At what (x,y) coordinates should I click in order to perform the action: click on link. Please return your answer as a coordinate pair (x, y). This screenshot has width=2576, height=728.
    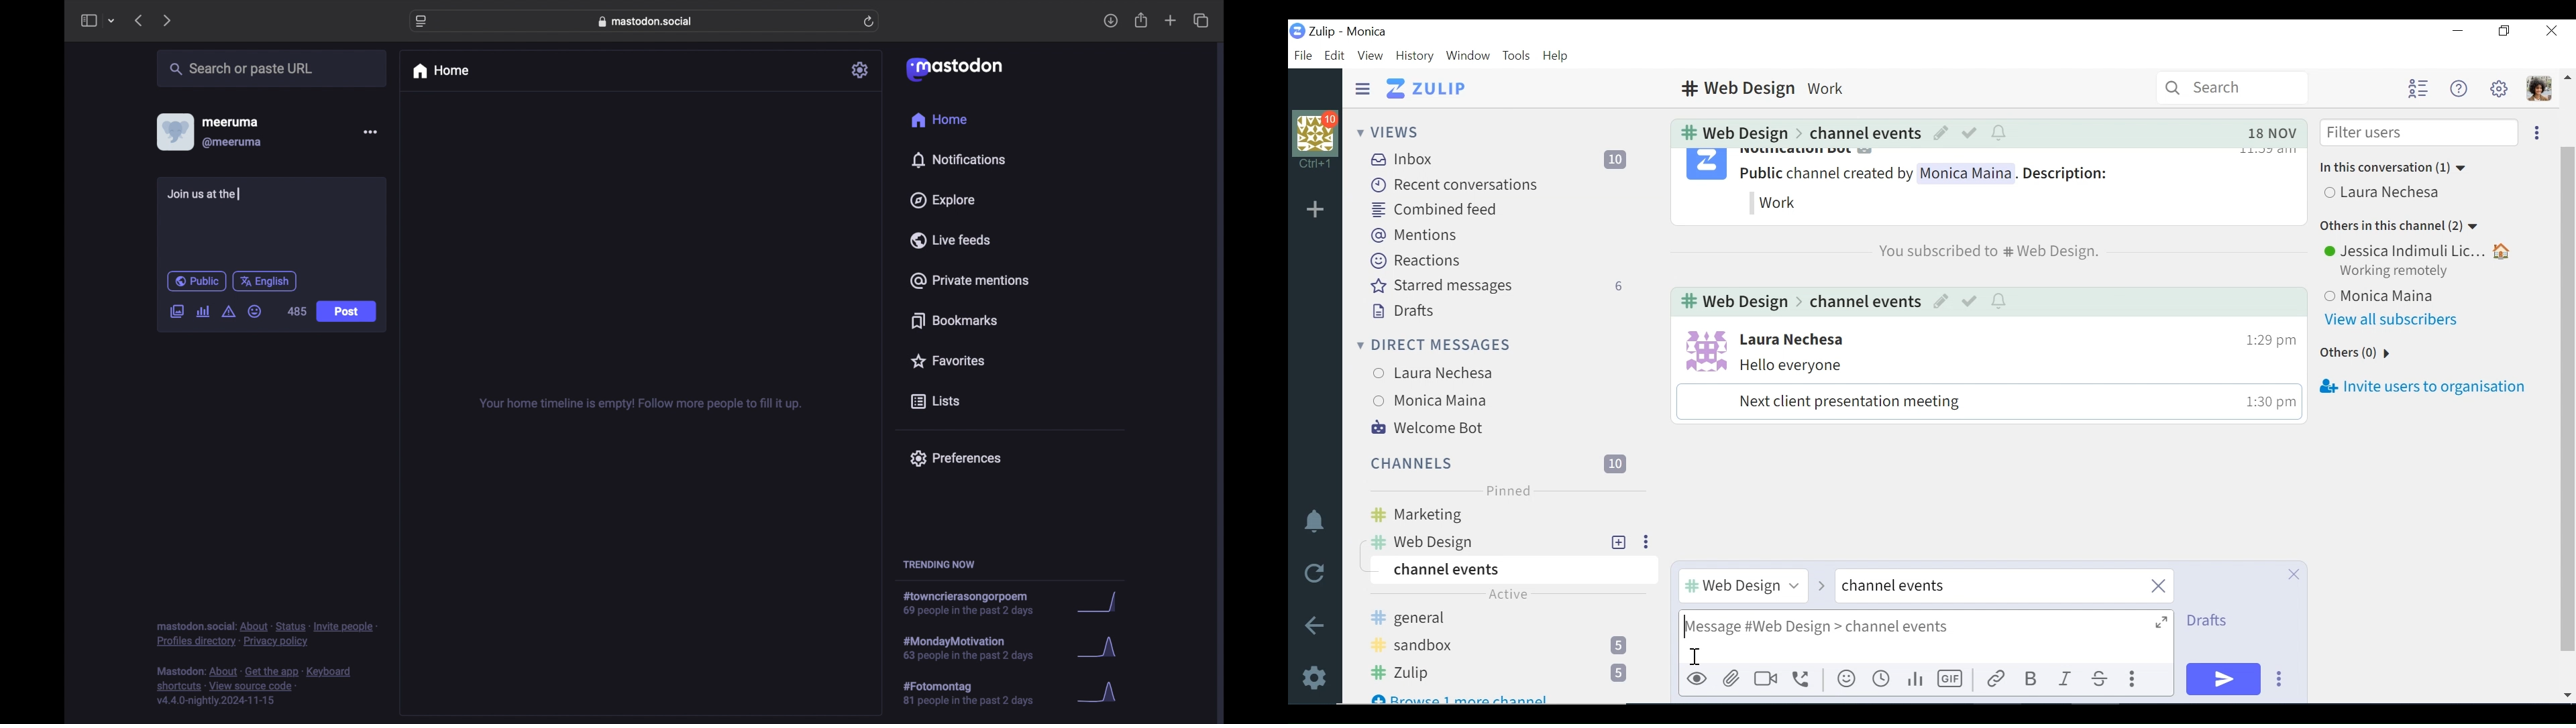
    Looking at the image, I should click on (1994, 680).